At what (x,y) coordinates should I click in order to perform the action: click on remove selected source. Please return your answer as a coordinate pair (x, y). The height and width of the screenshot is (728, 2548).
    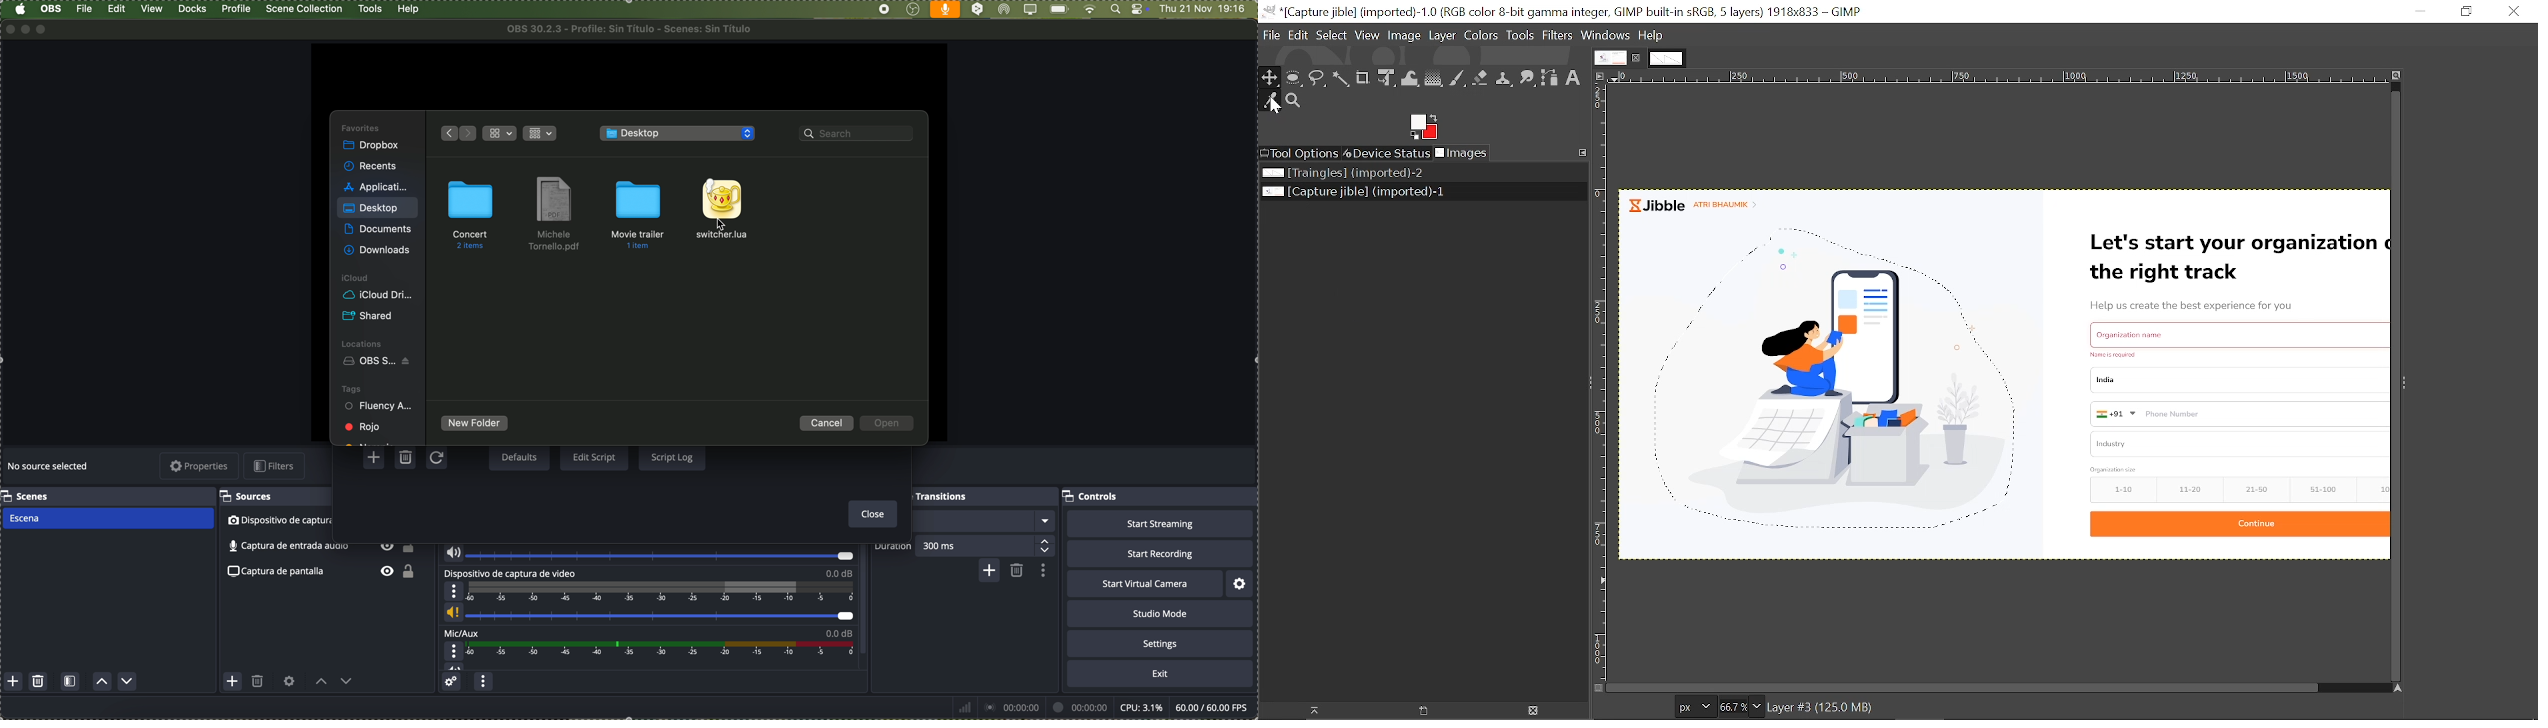
    Looking at the image, I should click on (258, 683).